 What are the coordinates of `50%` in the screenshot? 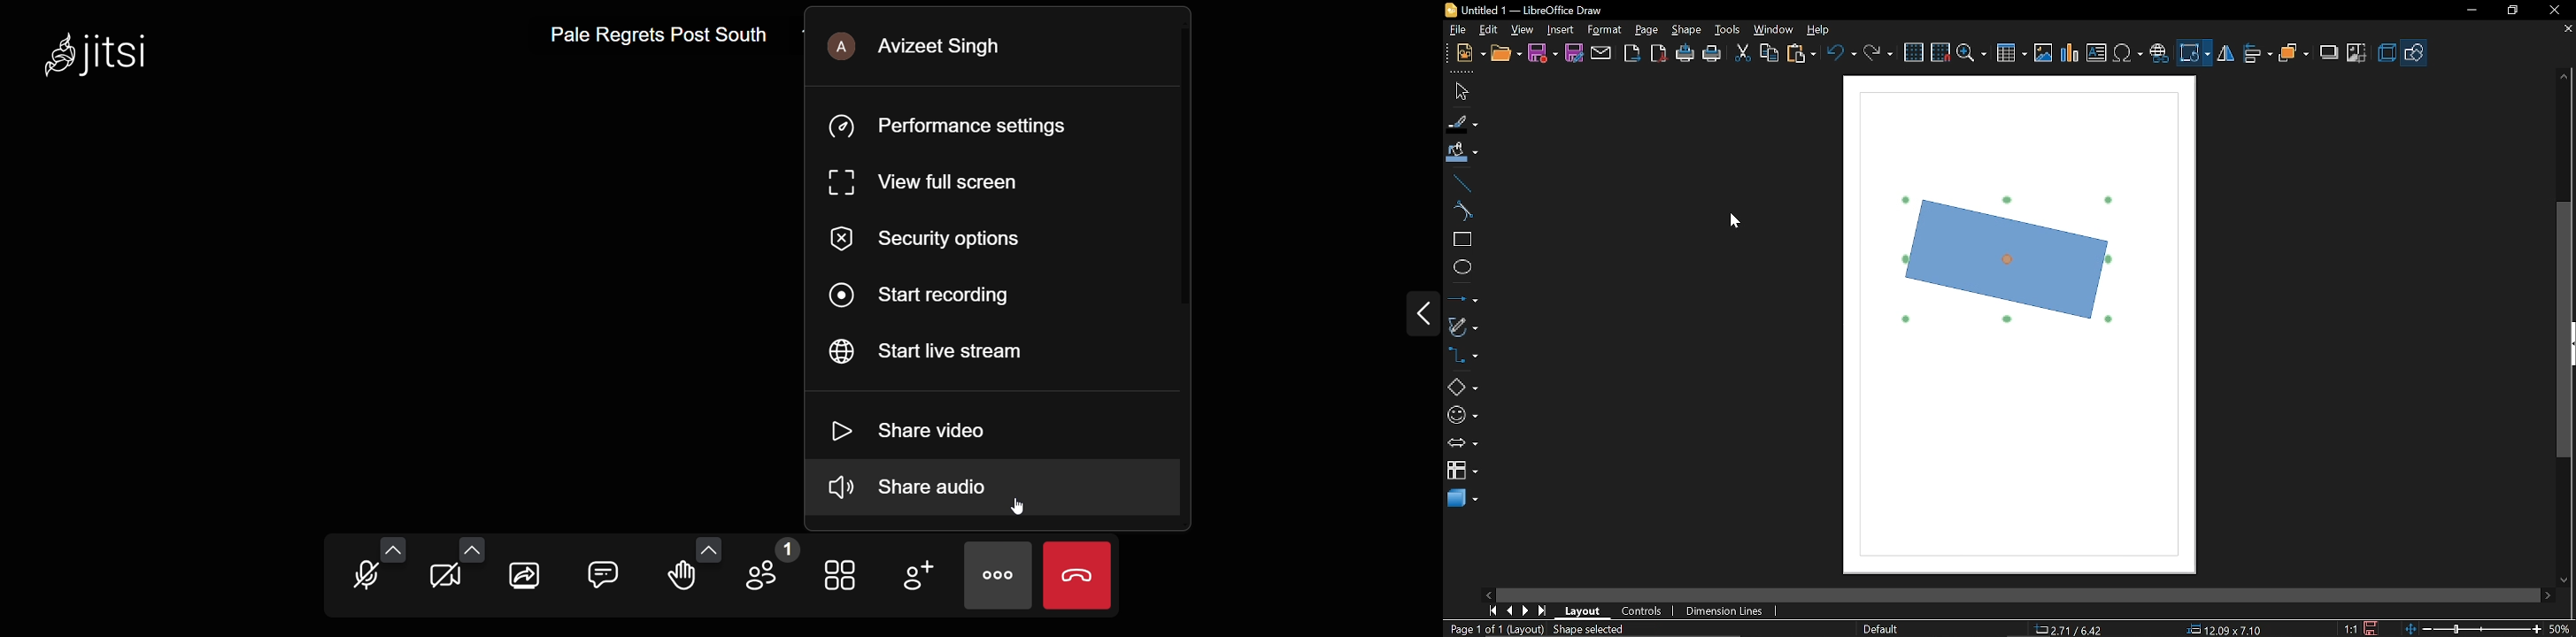 It's located at (2560, 627).